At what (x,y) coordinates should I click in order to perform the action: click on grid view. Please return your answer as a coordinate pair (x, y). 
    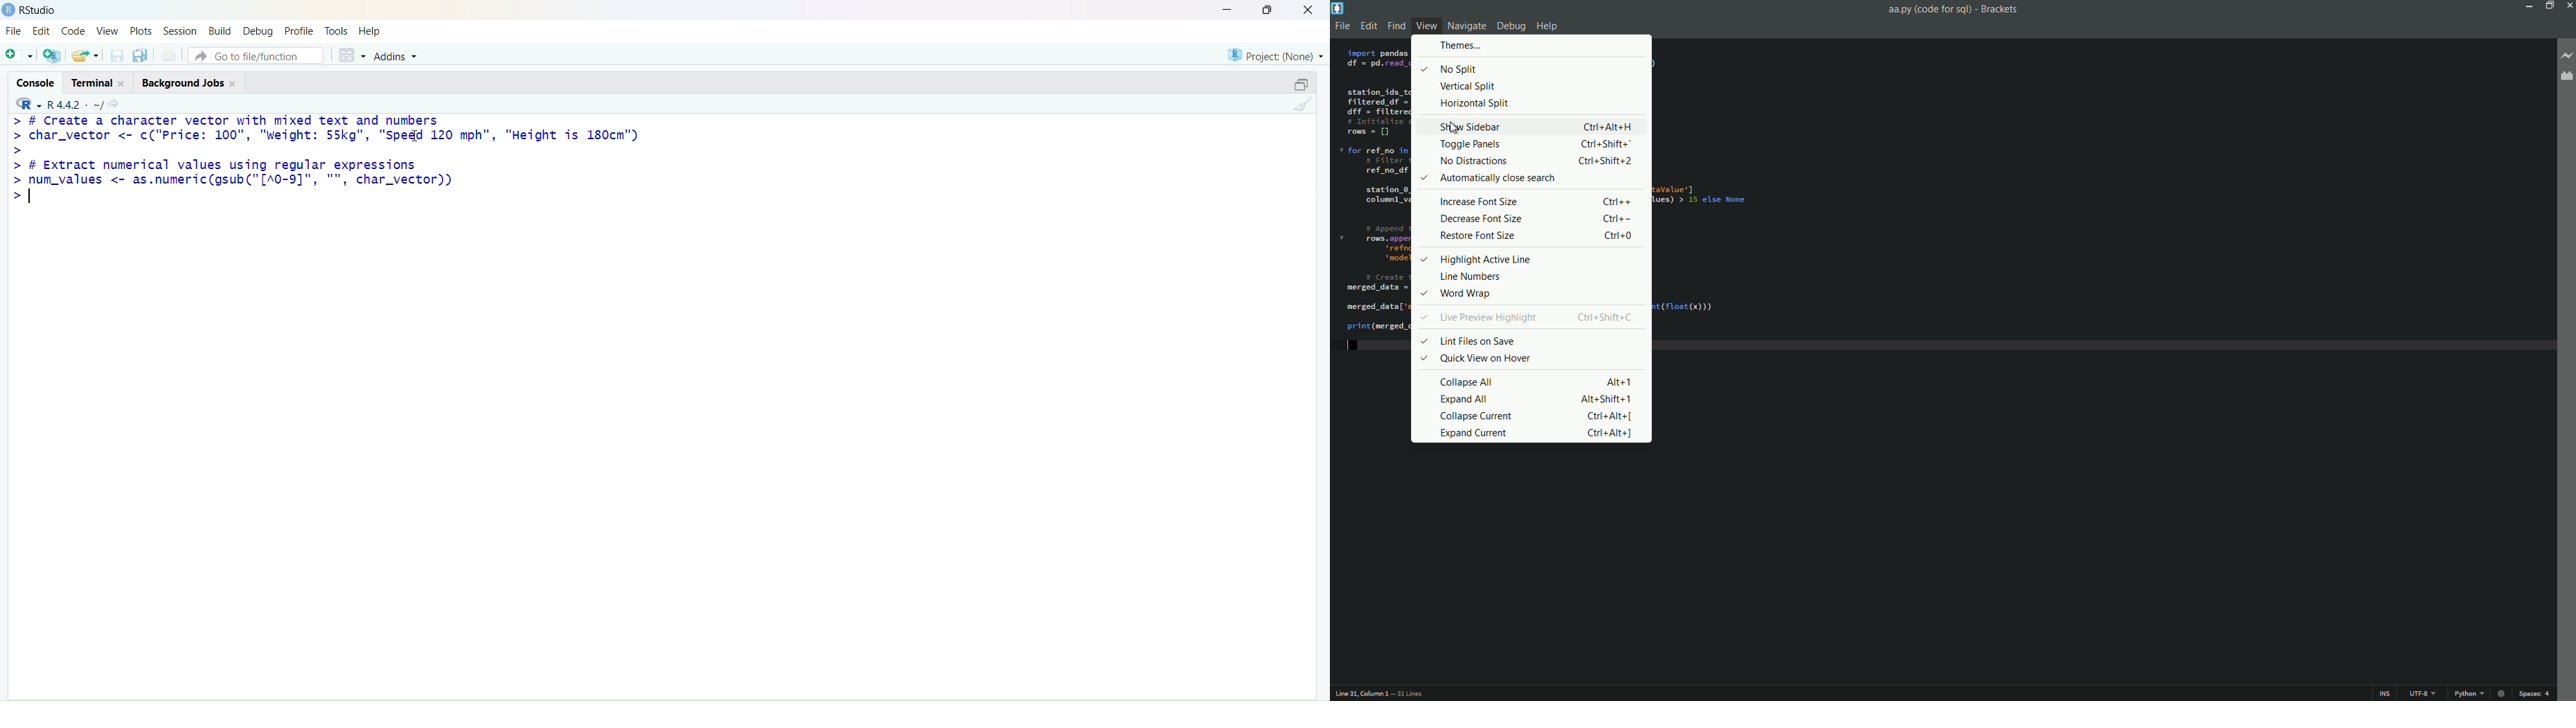
    Looking at the image, I should click on (353, 55).